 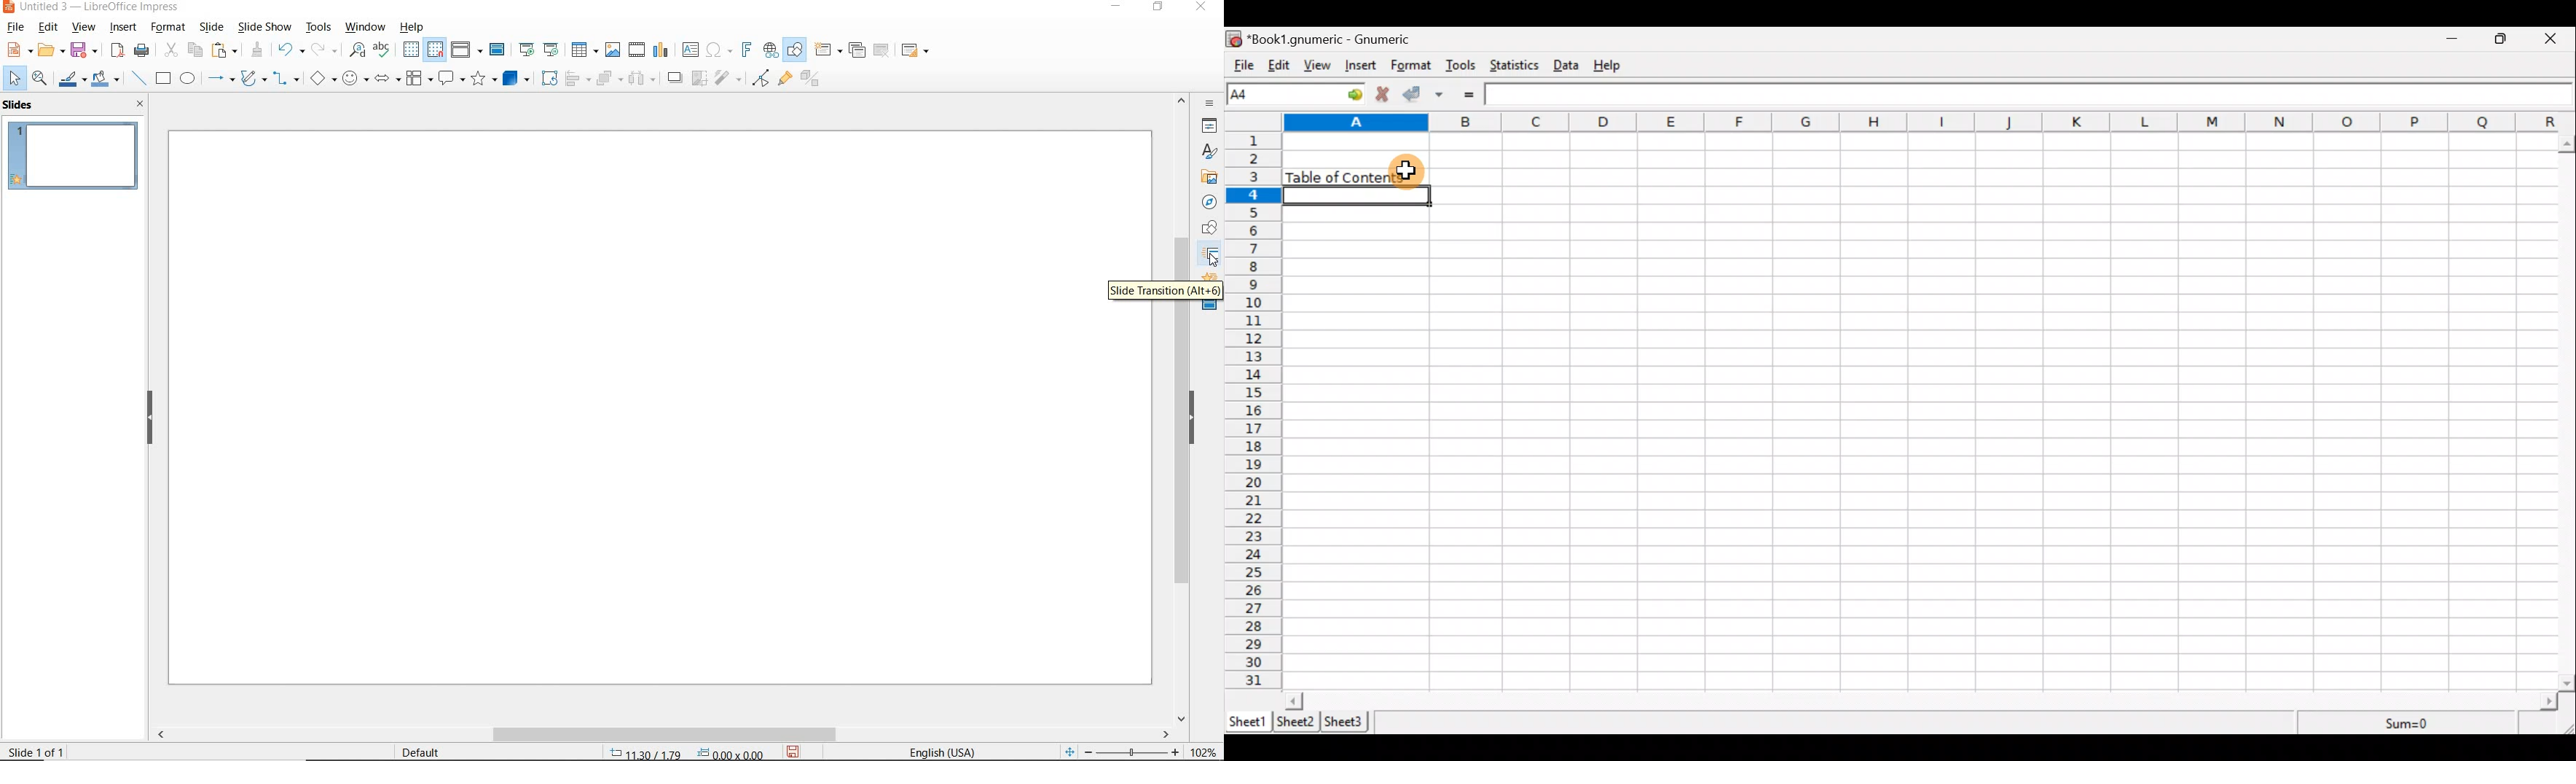 I want to click on HIDE, so click(x=150, y=418).